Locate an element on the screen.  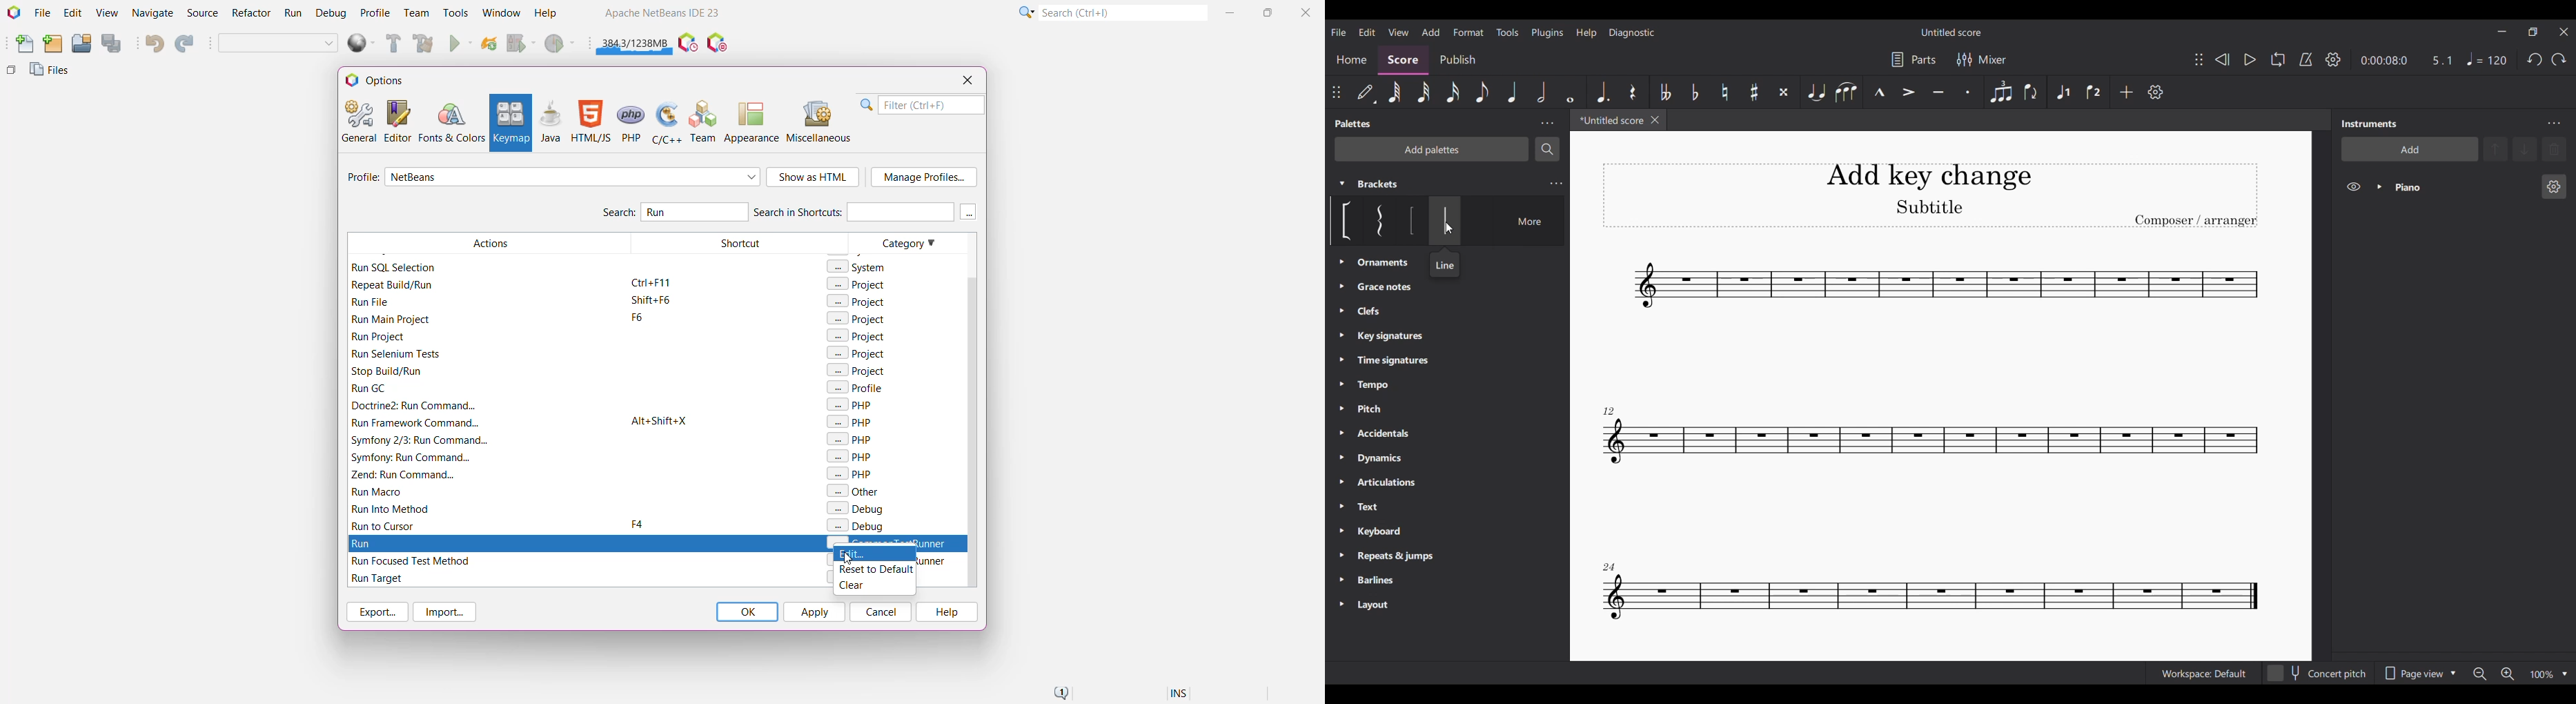
Marcato is located at coordinates (1880, 93).